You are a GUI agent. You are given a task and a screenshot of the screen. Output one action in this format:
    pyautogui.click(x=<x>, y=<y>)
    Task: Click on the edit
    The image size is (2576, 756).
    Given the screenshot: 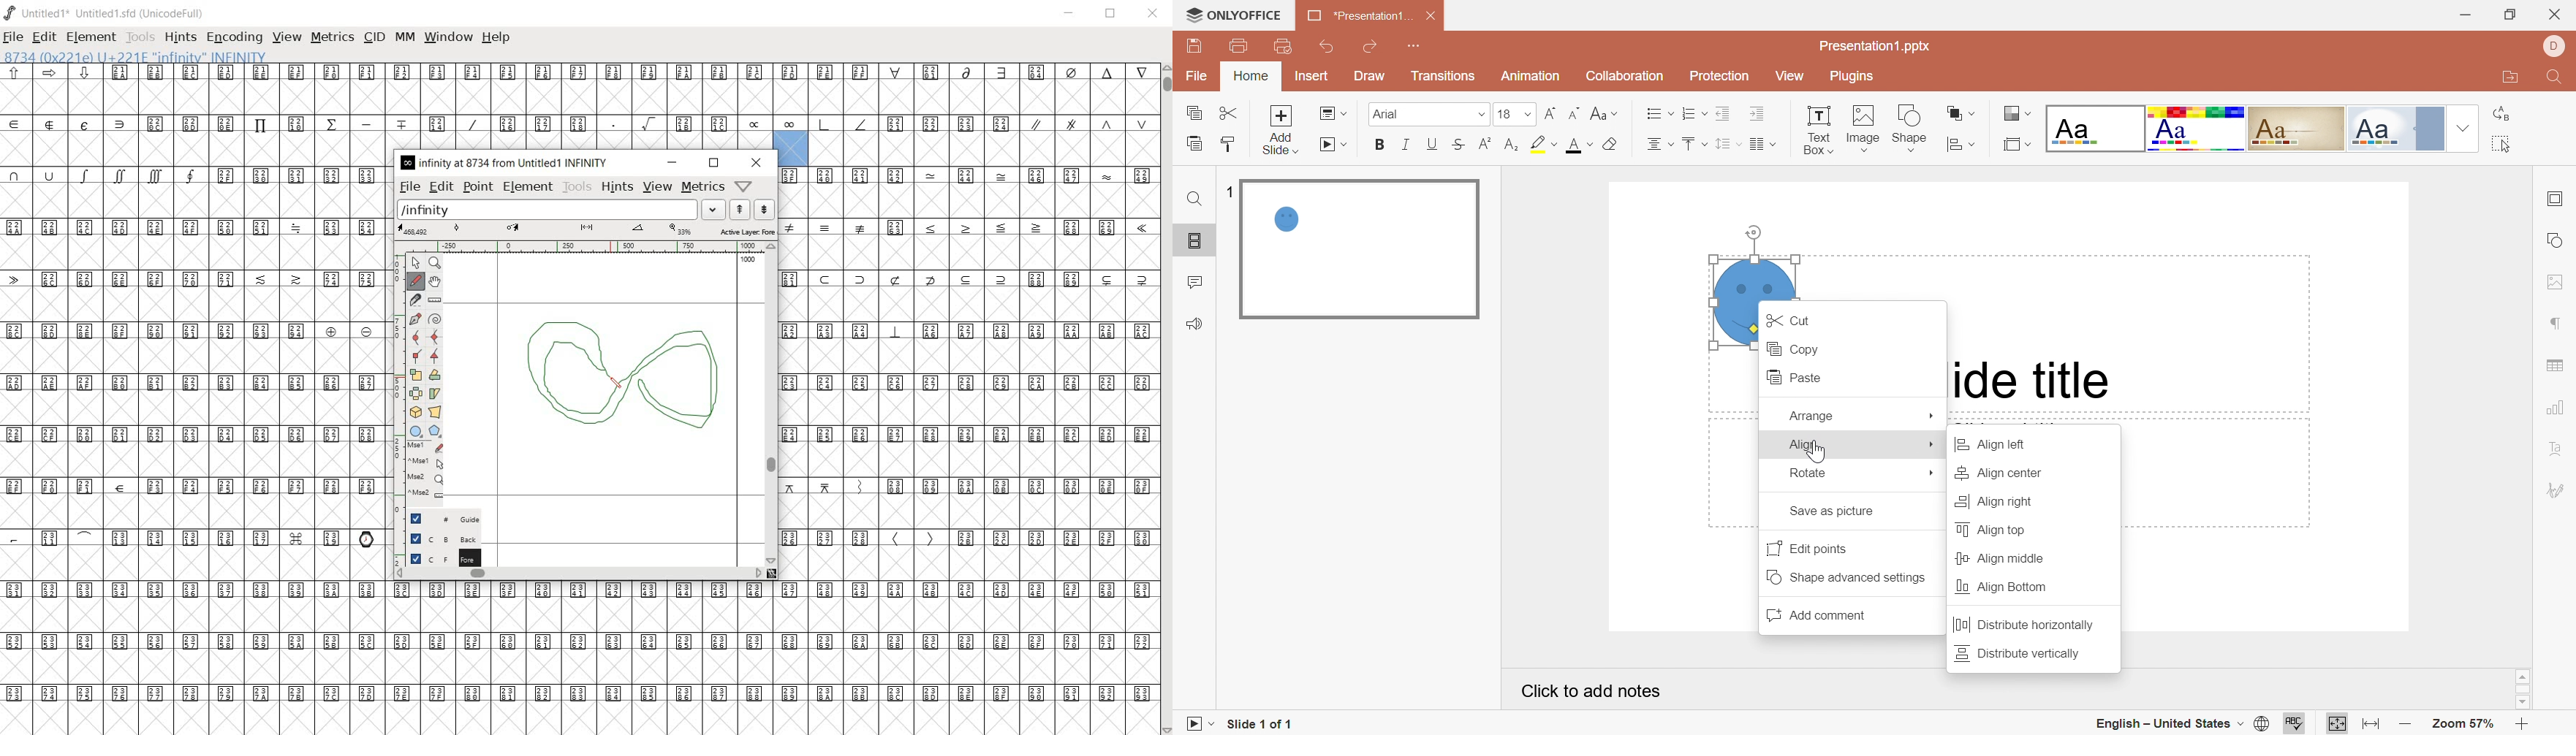 What is the action you would take?
    pyautogui.click(x=43, y=37)
    